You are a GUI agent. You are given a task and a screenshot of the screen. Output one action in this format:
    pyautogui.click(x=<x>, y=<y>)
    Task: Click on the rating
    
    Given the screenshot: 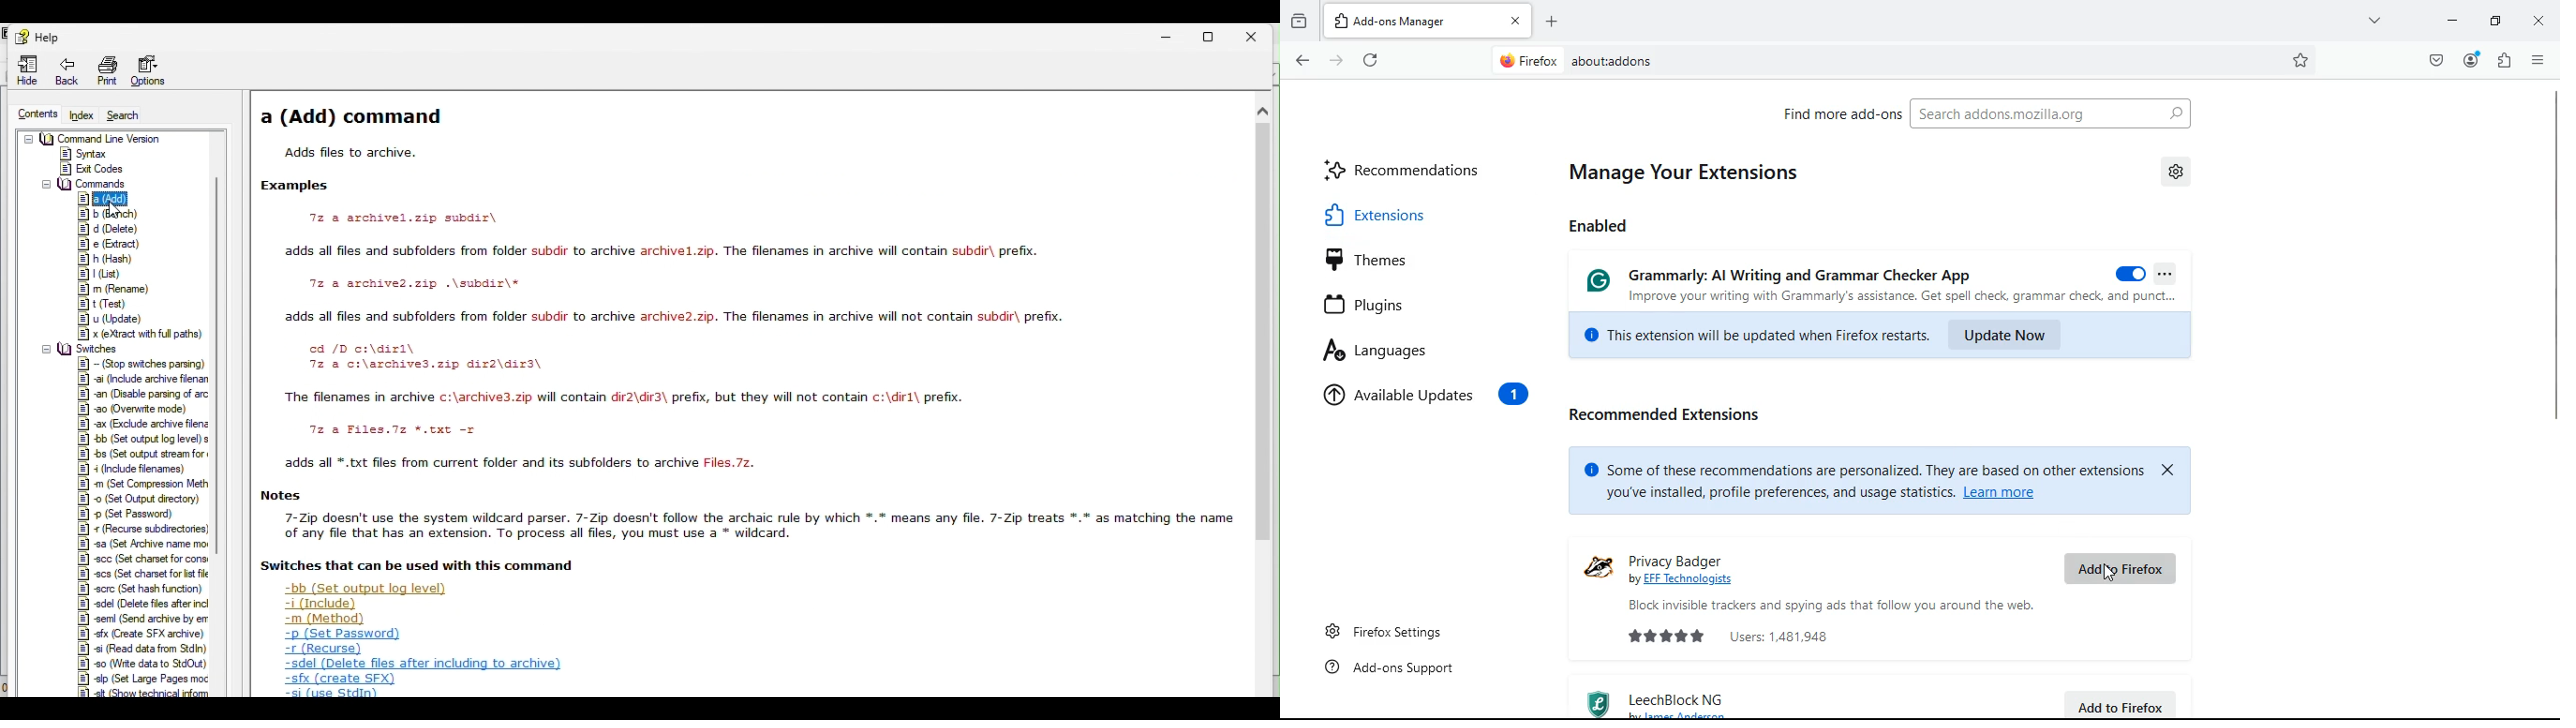 What is the action you would take?
    pyautogui.click(x=1668, y=636)
    